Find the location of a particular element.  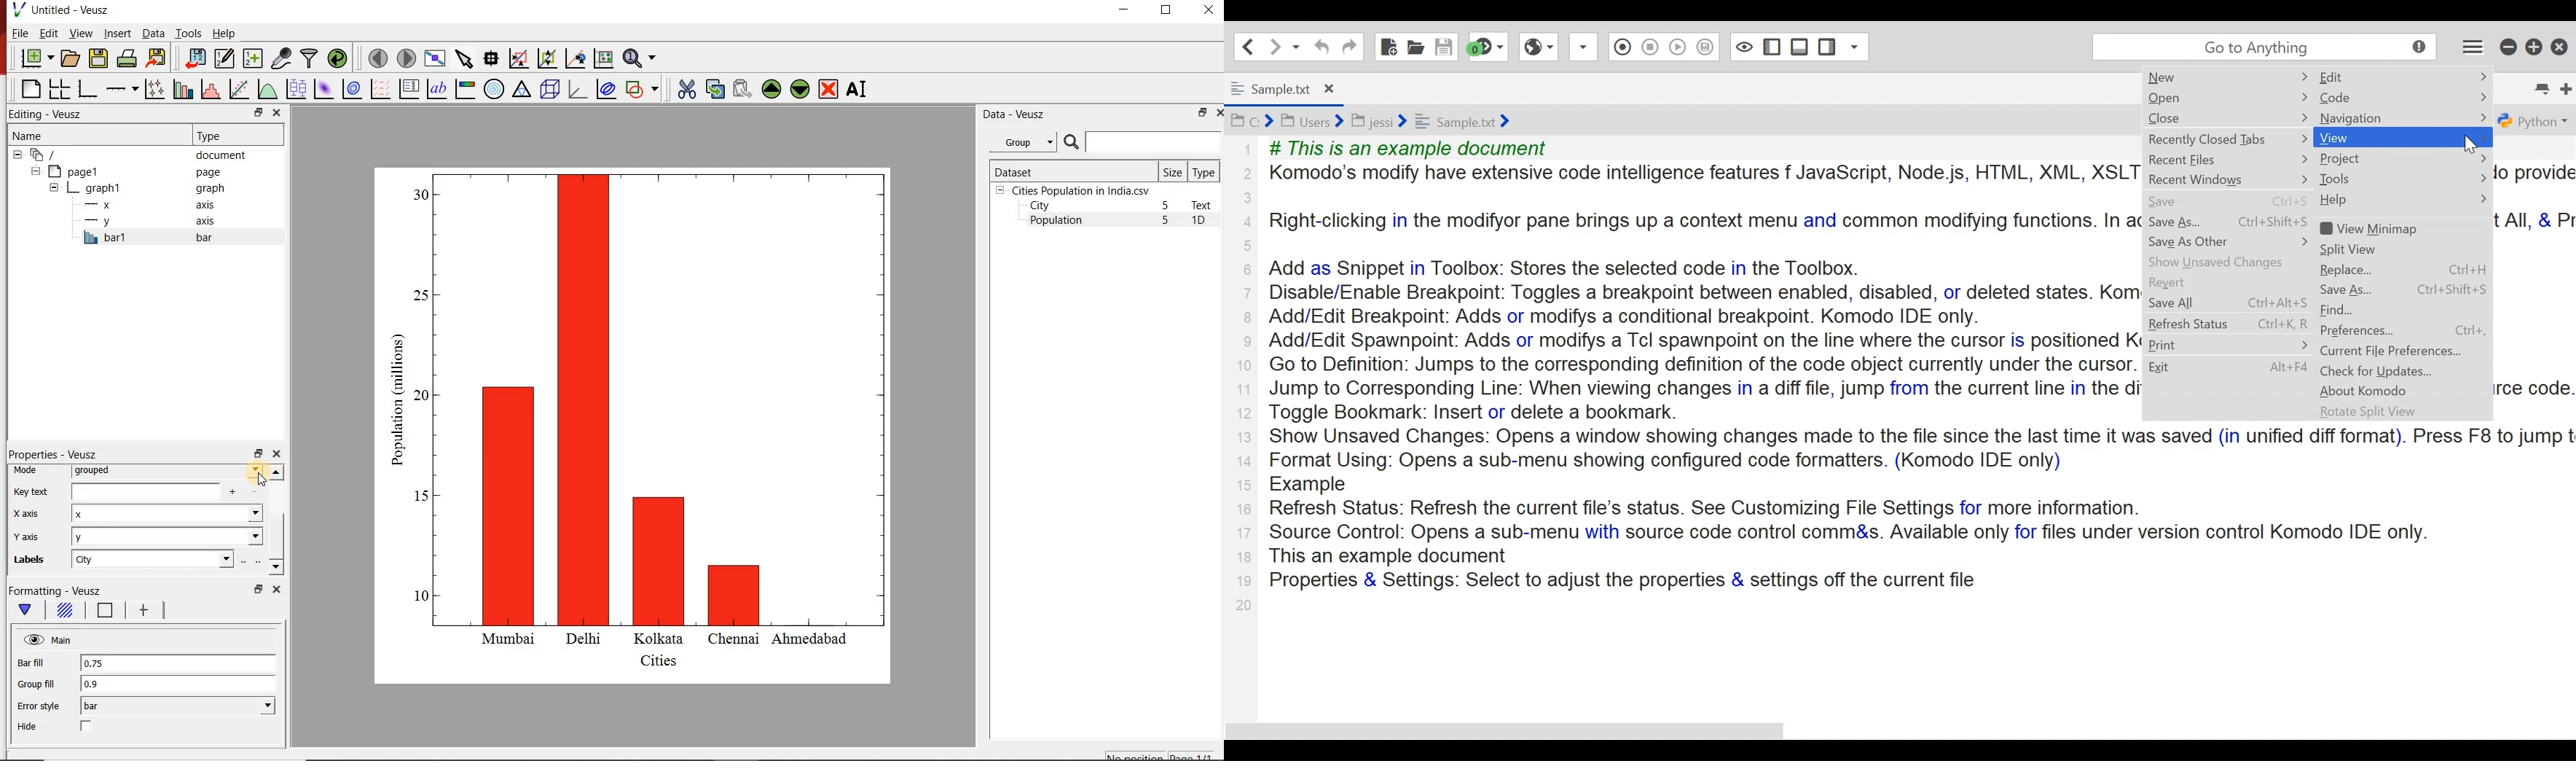

close is located at coordinates (275, 589).